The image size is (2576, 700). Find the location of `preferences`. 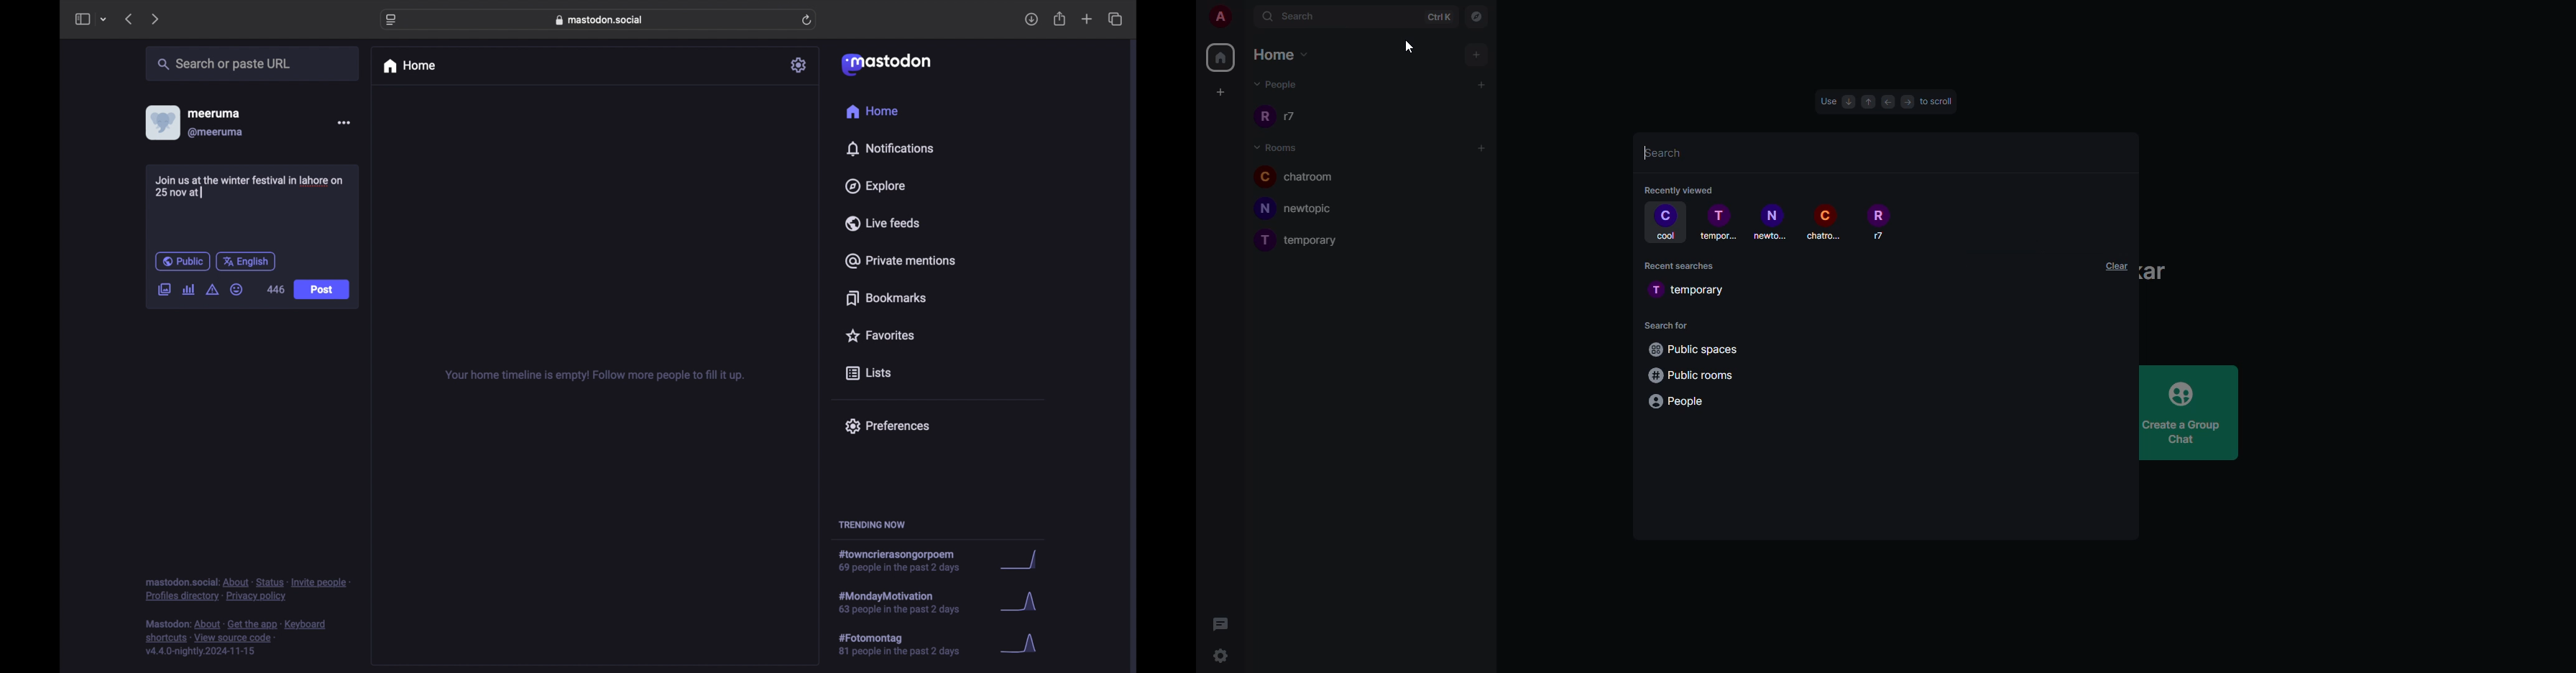

preferences is located at coordinates (886, 425).